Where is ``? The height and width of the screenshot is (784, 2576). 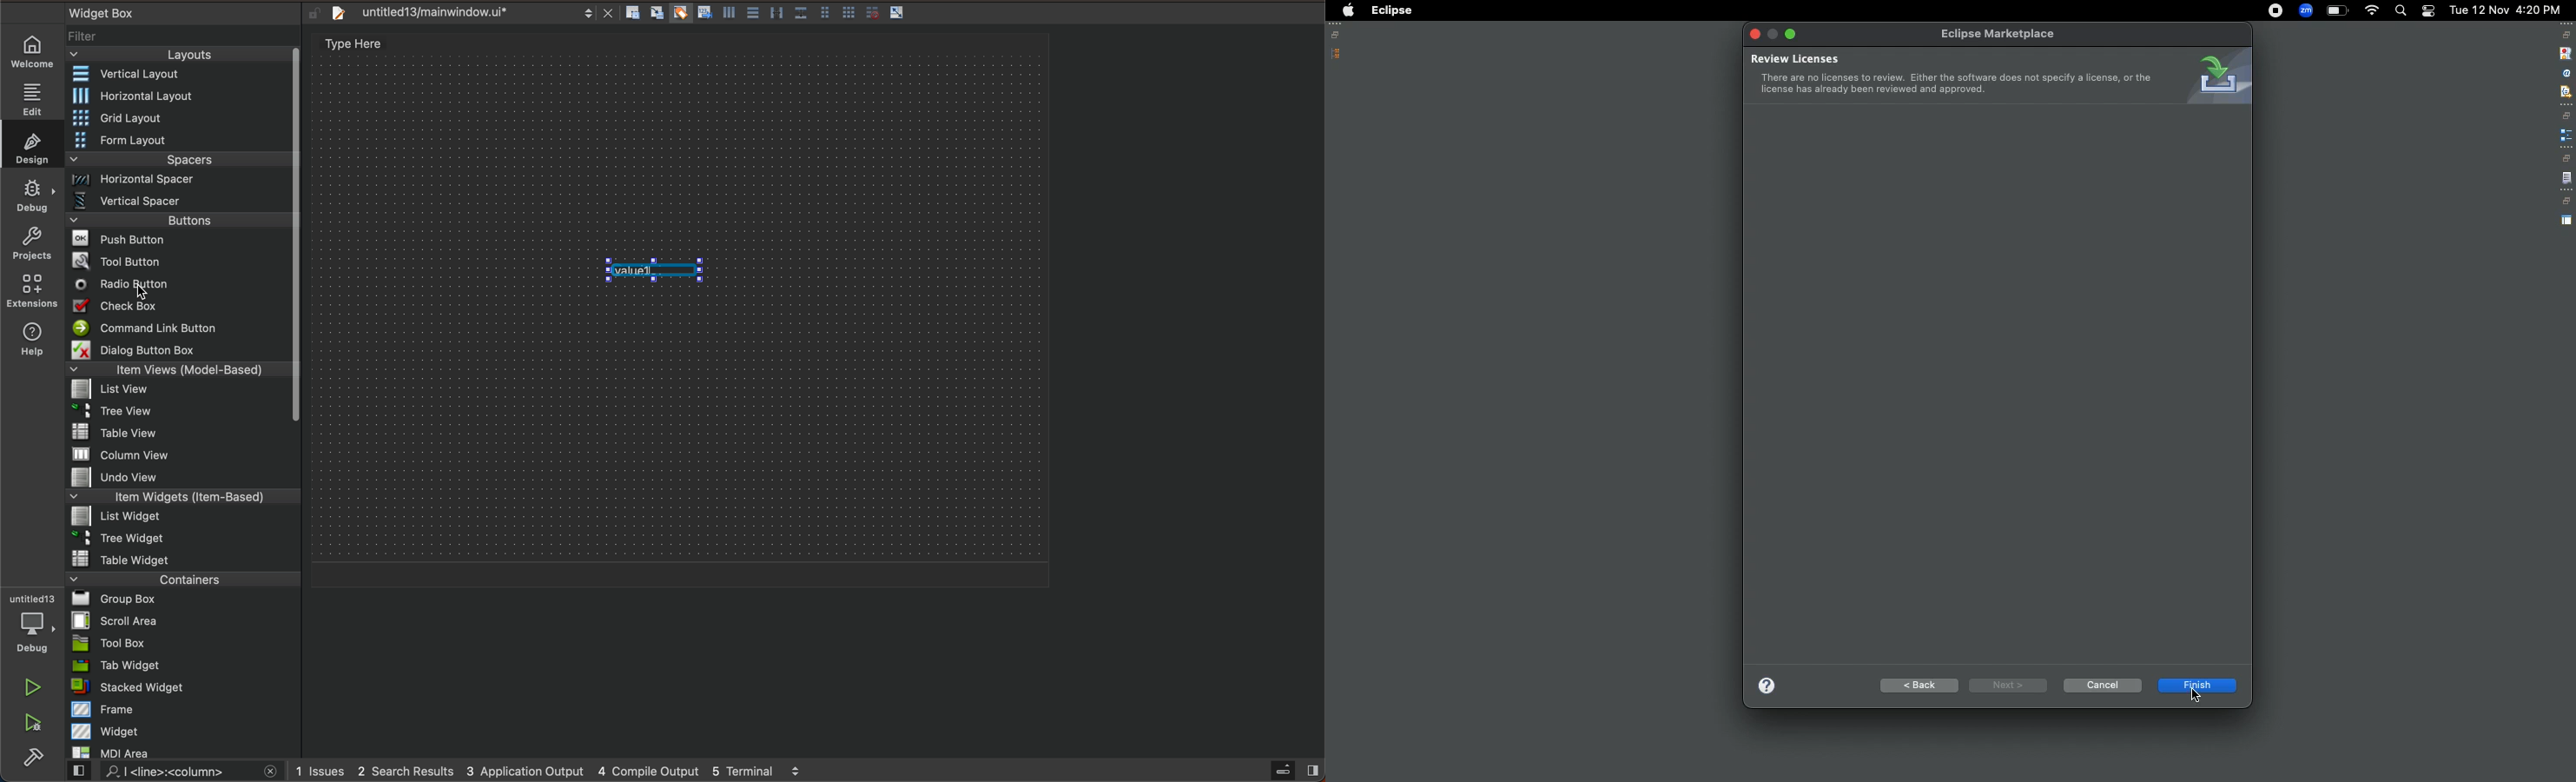
 is located at coordinates (181, 119).